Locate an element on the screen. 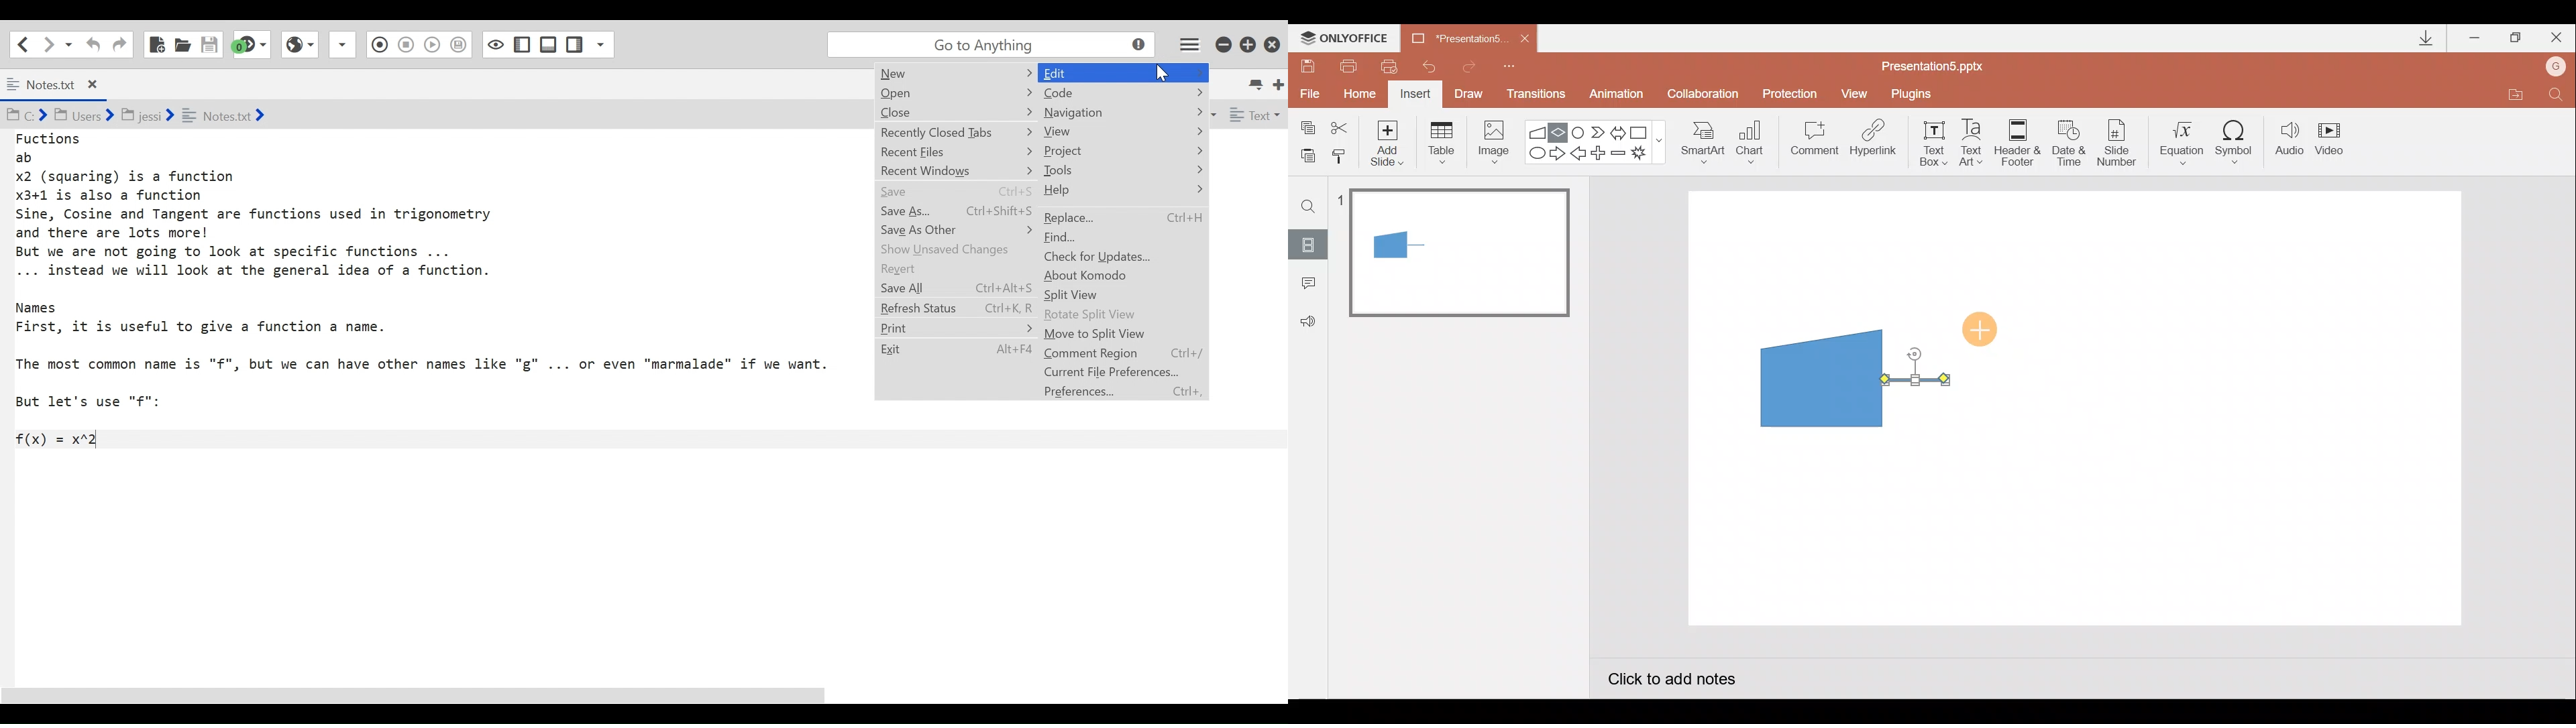 The height and width of the screenshot is (728, 2576). Left right arrow is located at coordinates (1619, 130).